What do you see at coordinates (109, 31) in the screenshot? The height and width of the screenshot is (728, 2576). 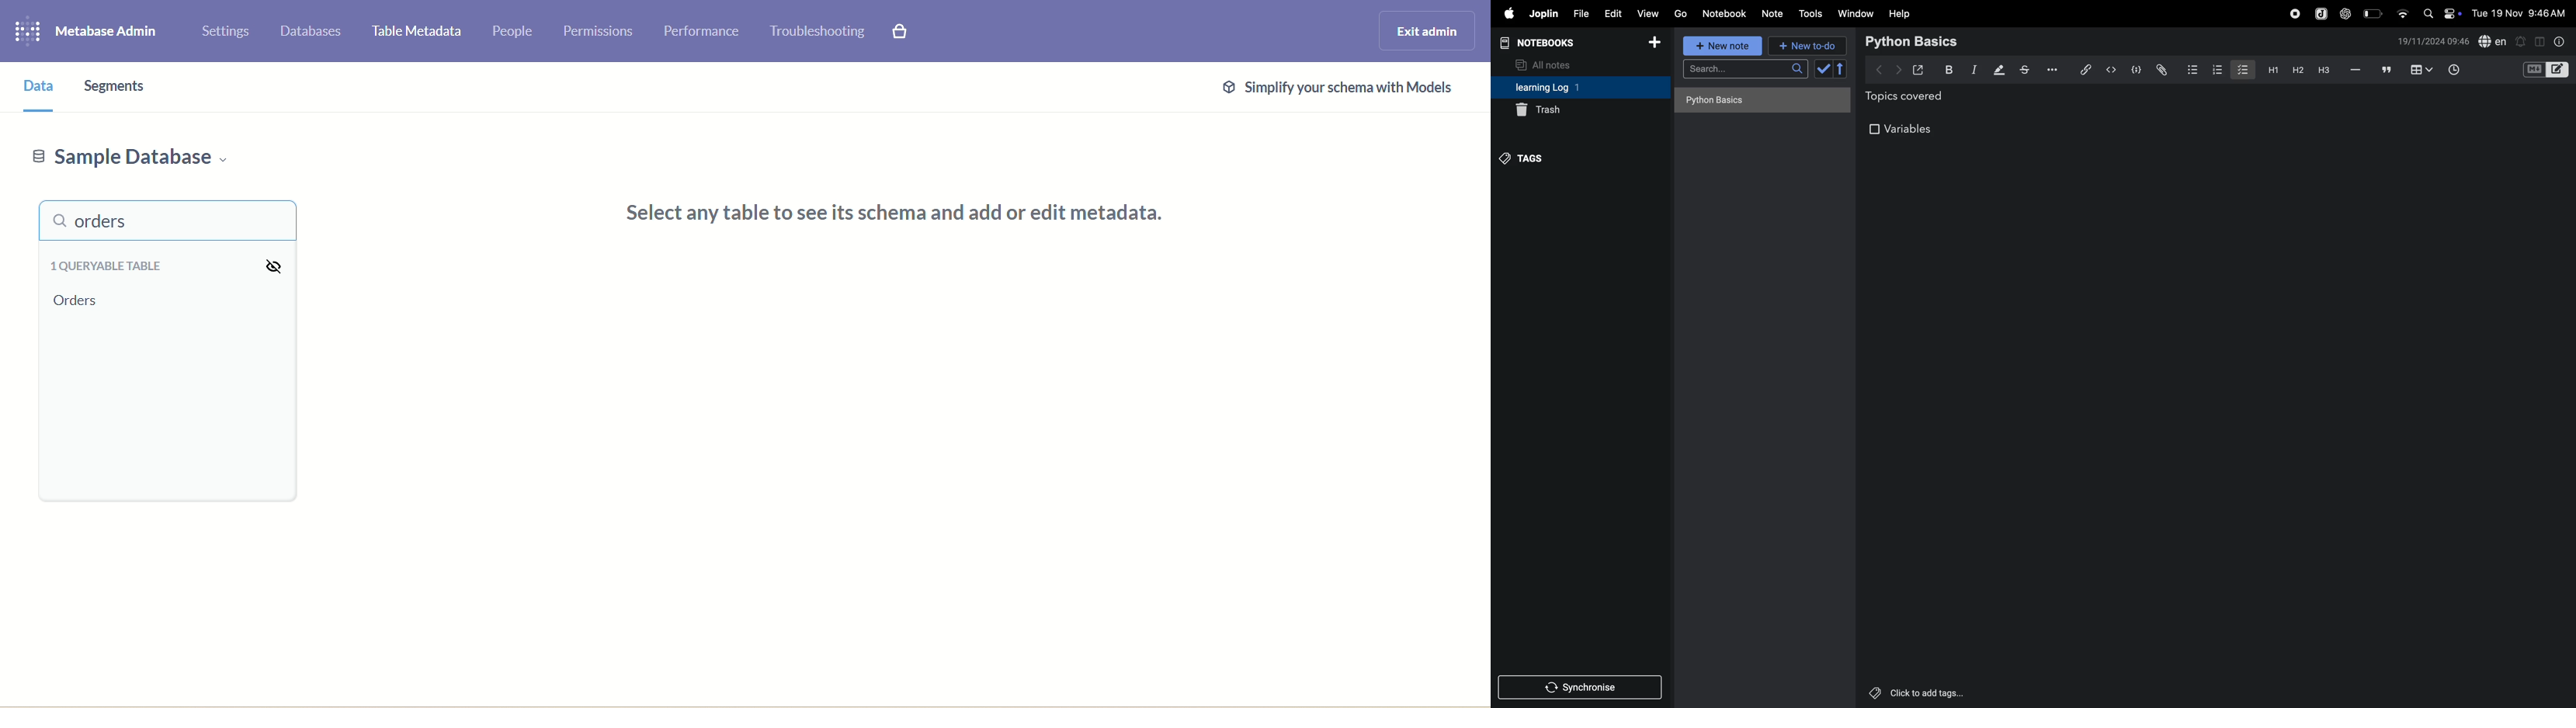 I see `metabase admin` at bounding box center [109, 31].